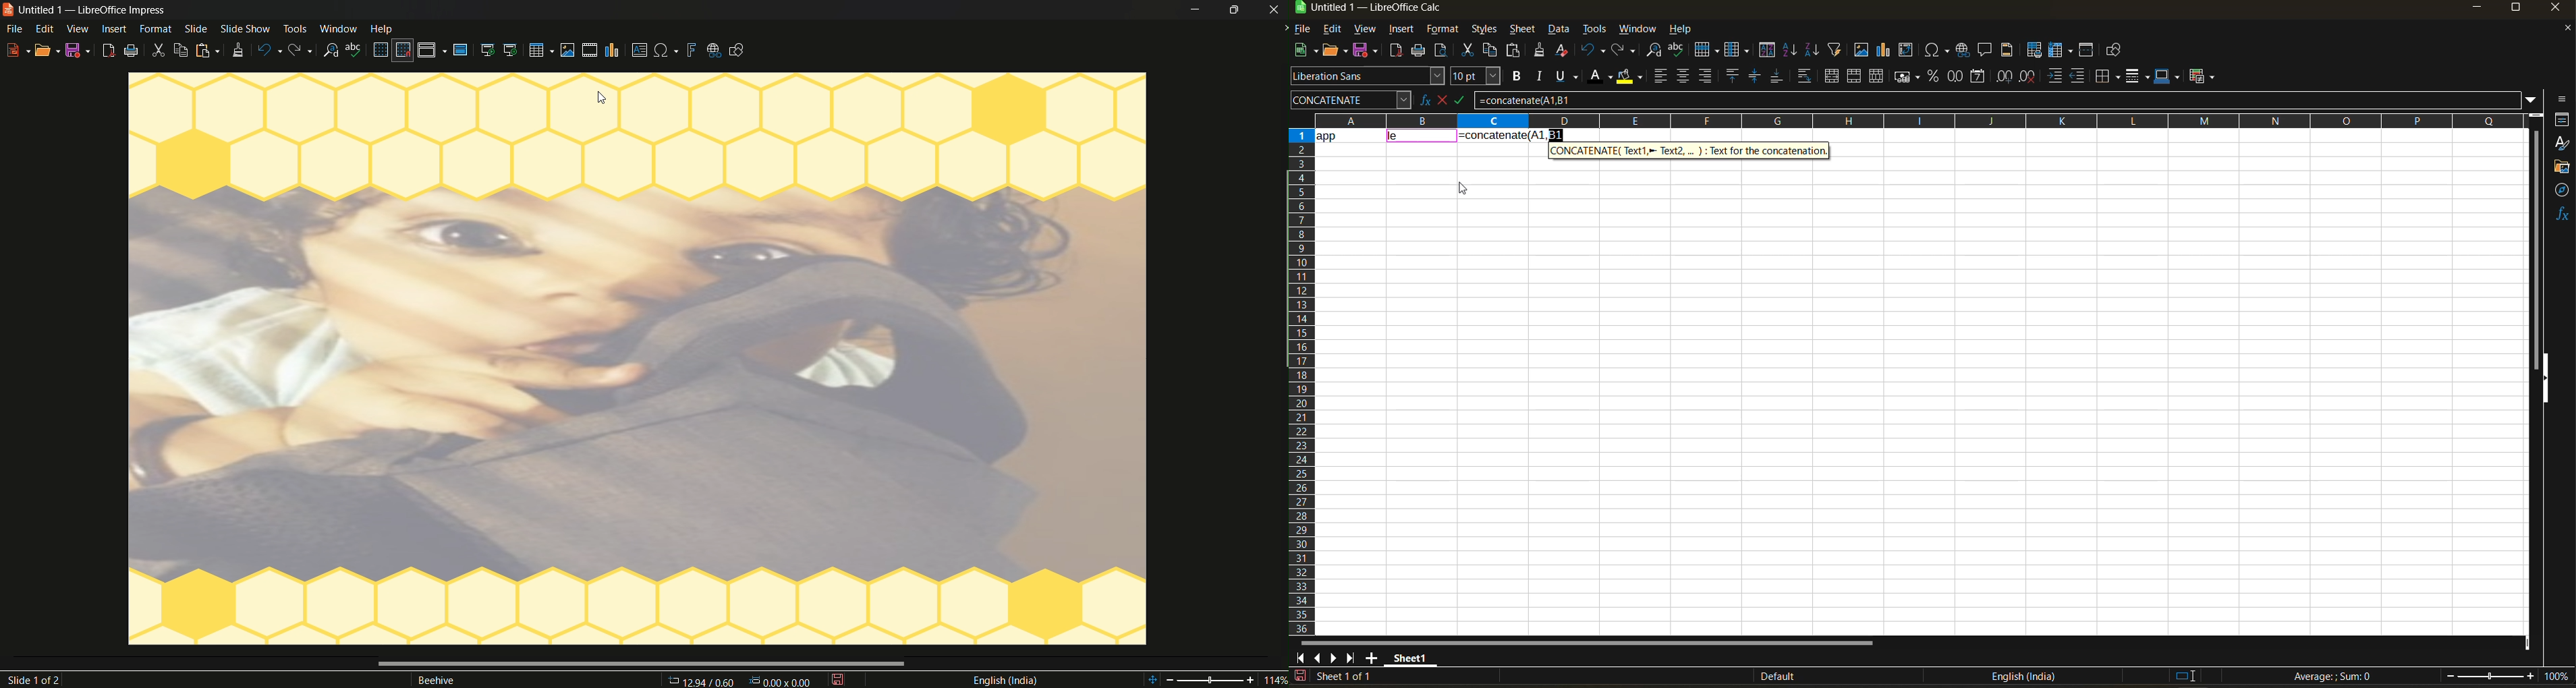 This screenshot has width=2576, height=700. Describe the element at coordinates (1861, 50) in the screenshot. I see `insert image` at that location.